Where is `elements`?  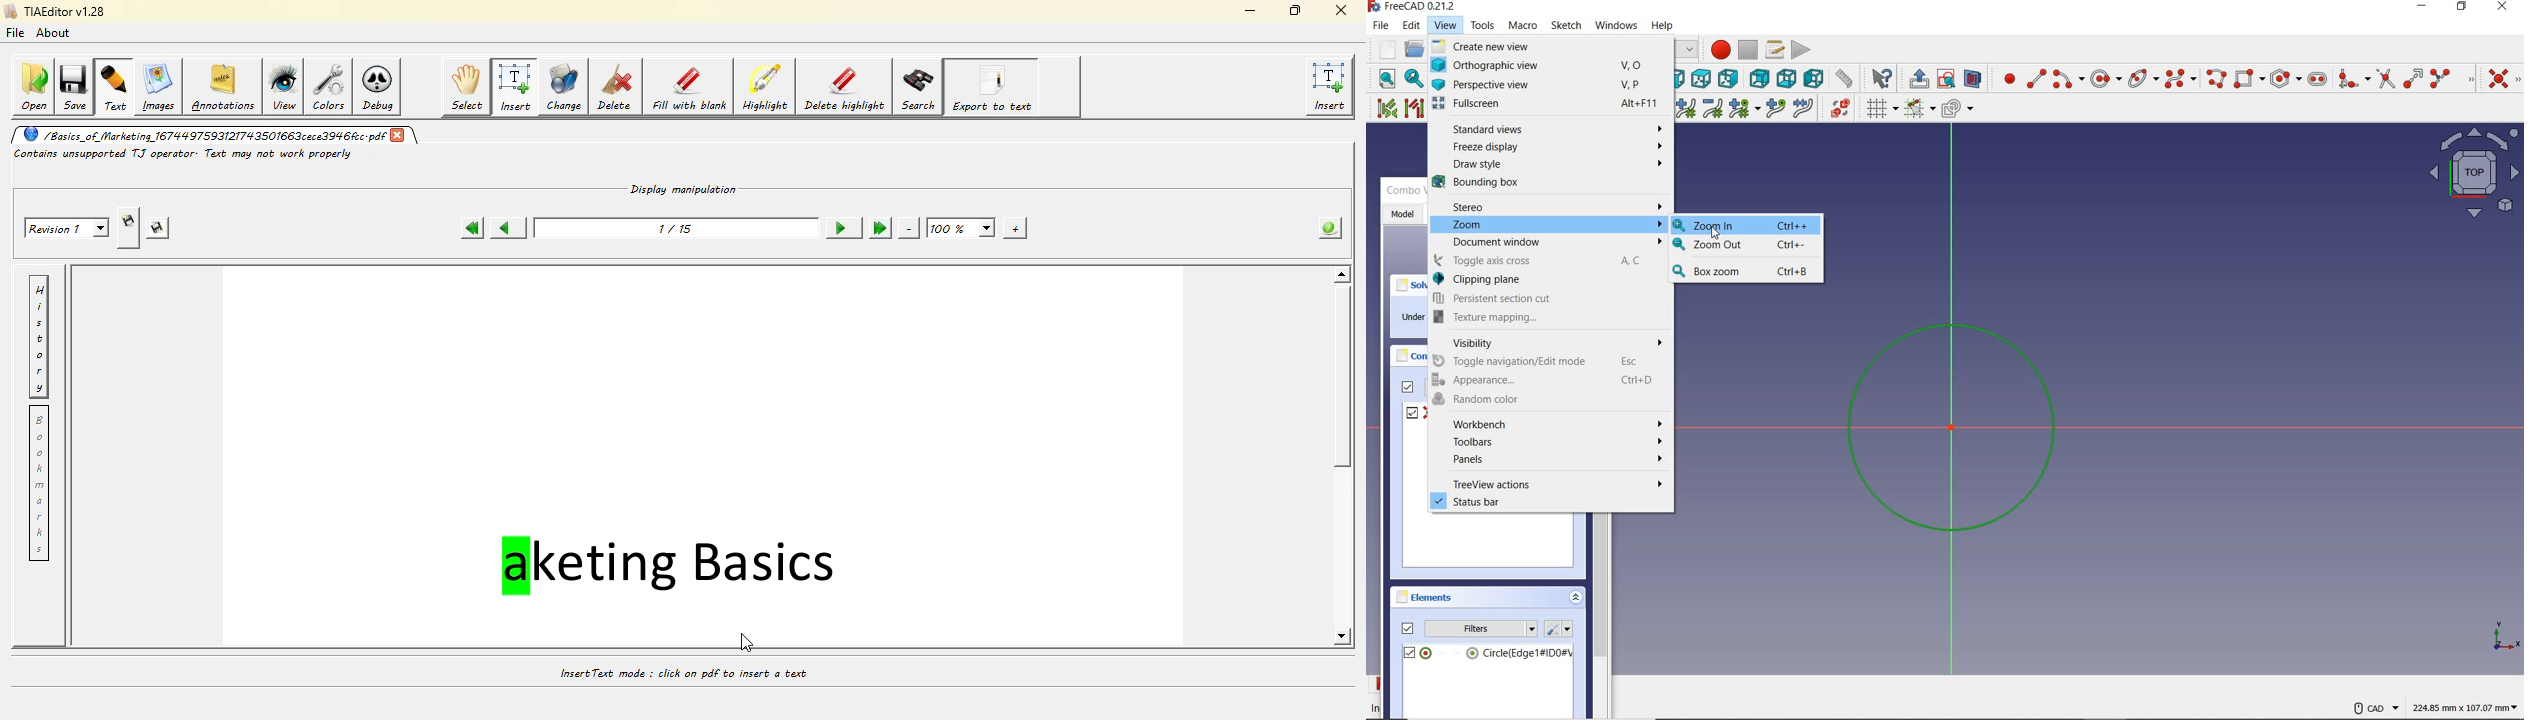 elements is located at coordinates (1434, 598).